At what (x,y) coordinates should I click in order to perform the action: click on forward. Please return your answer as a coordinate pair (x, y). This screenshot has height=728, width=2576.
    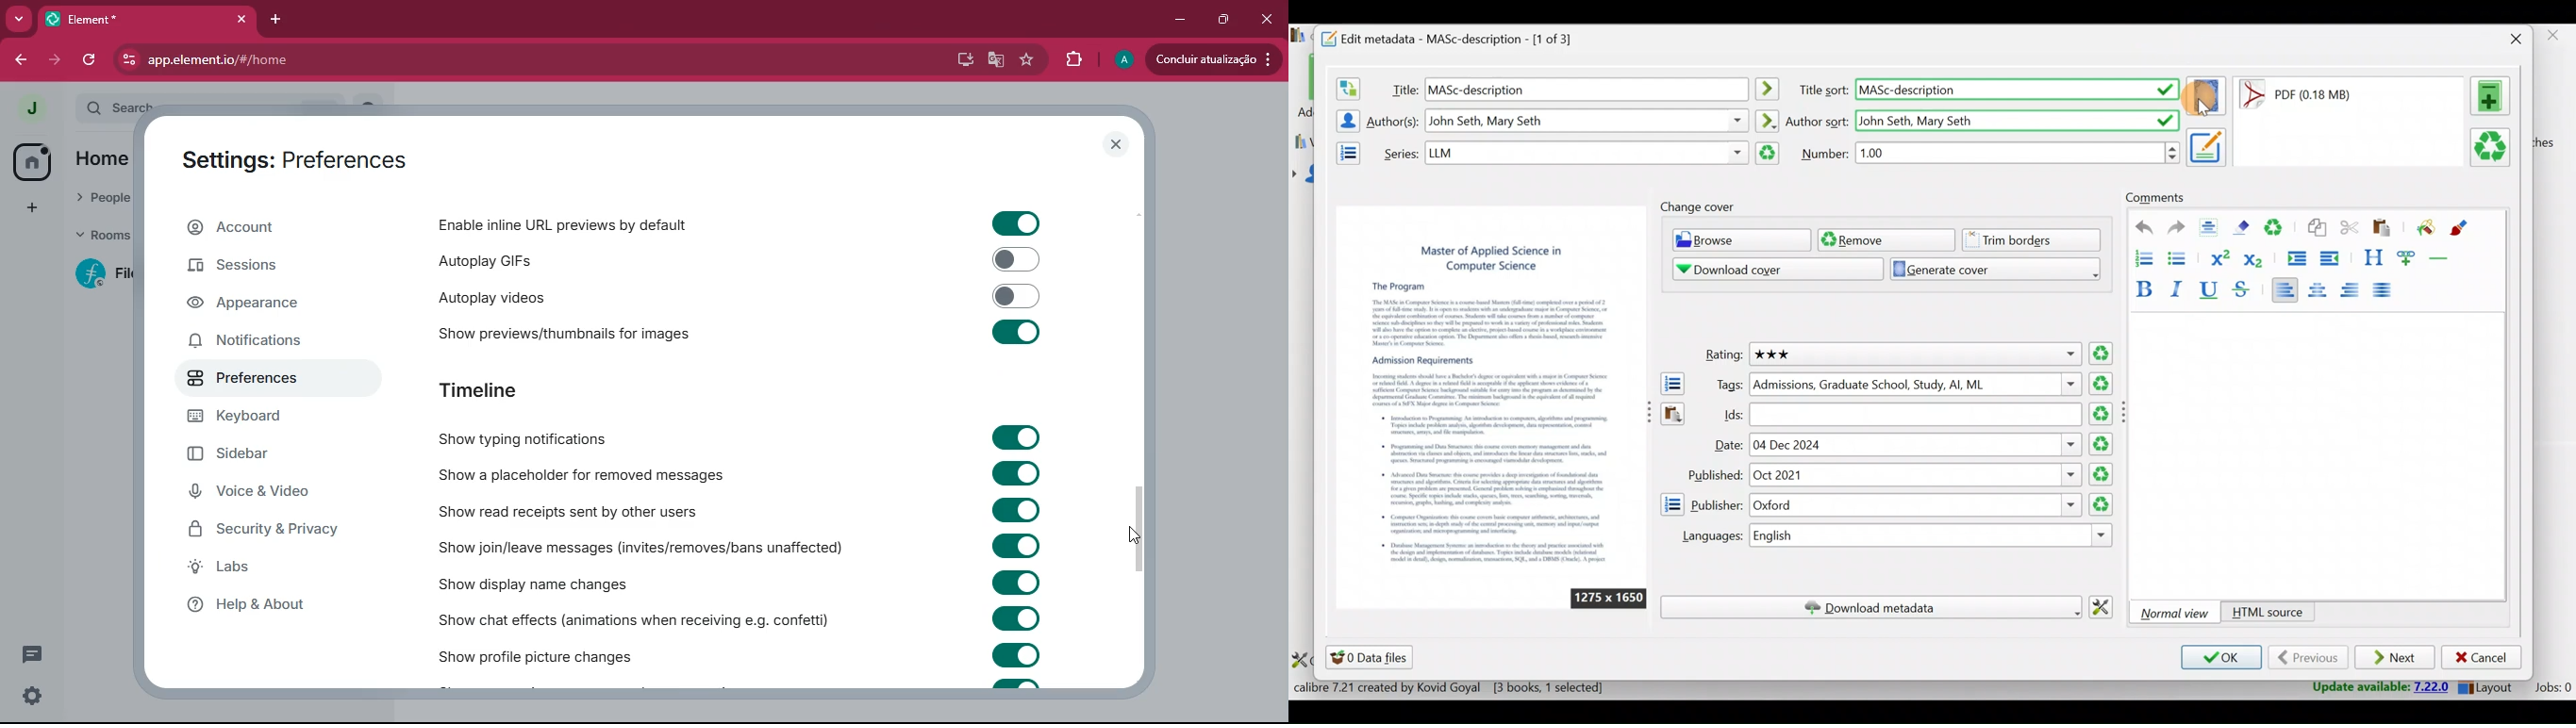
    Looking at the image, I should click on (57, 60).